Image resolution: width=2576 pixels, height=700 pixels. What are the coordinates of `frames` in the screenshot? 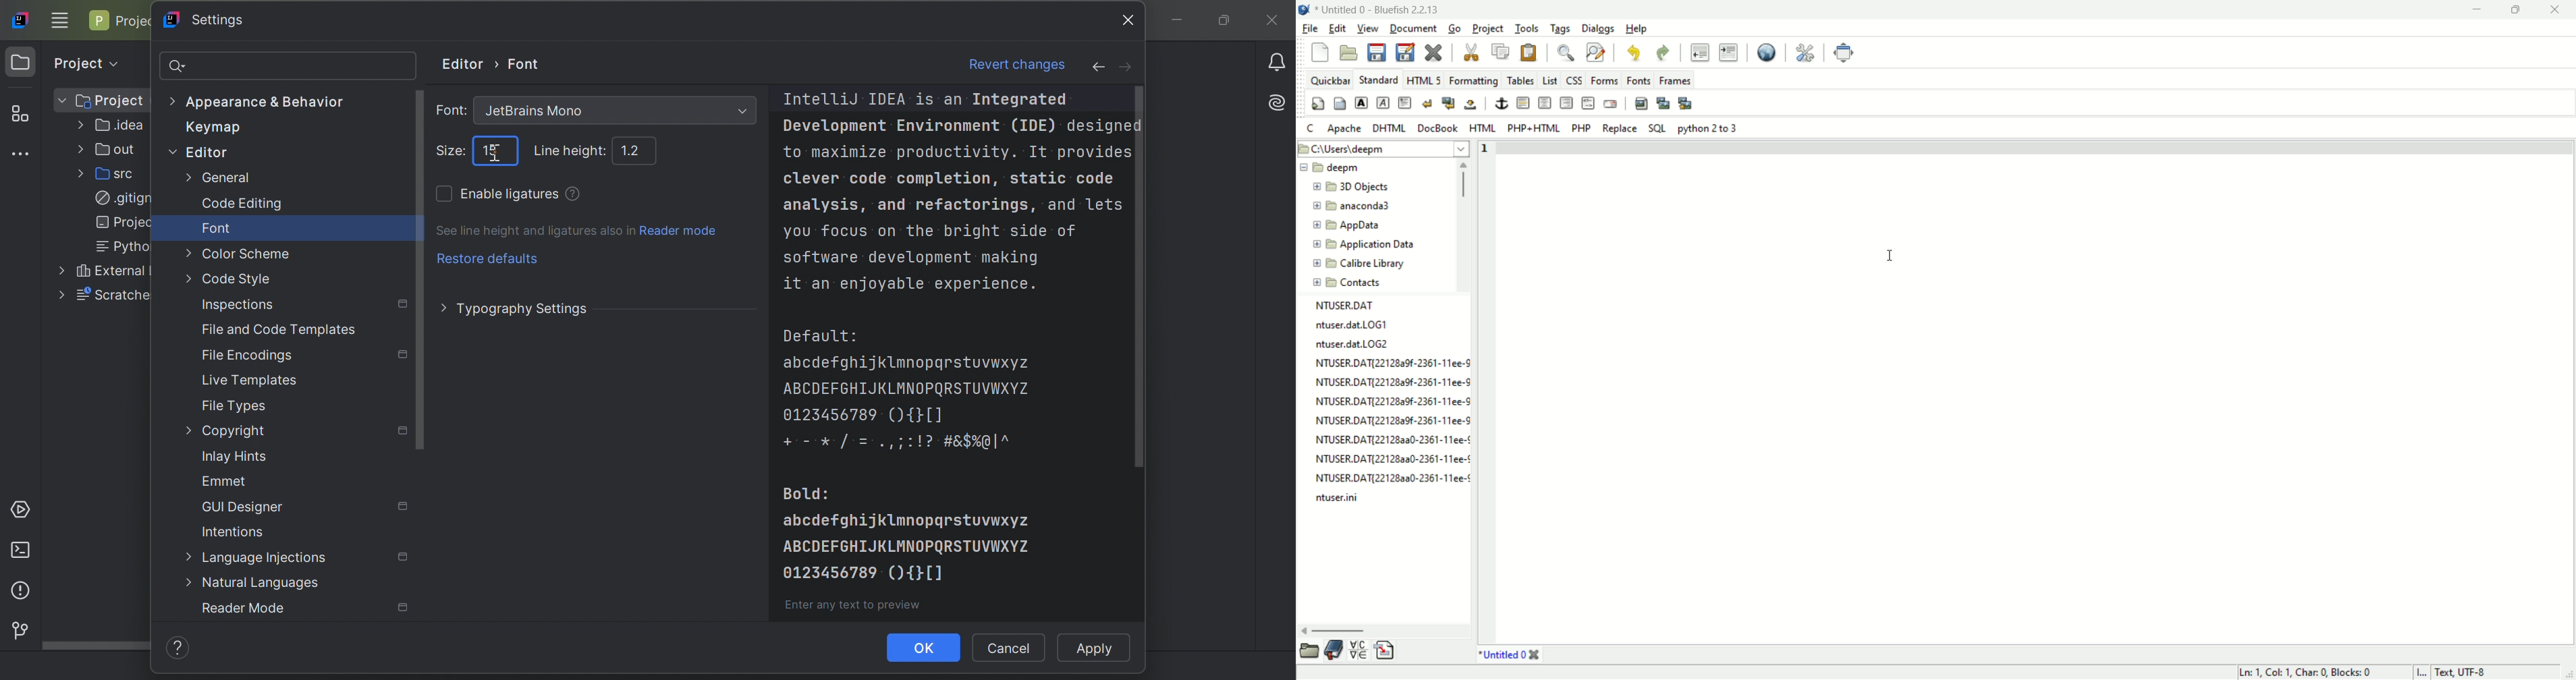 It's located at (1674, 80).